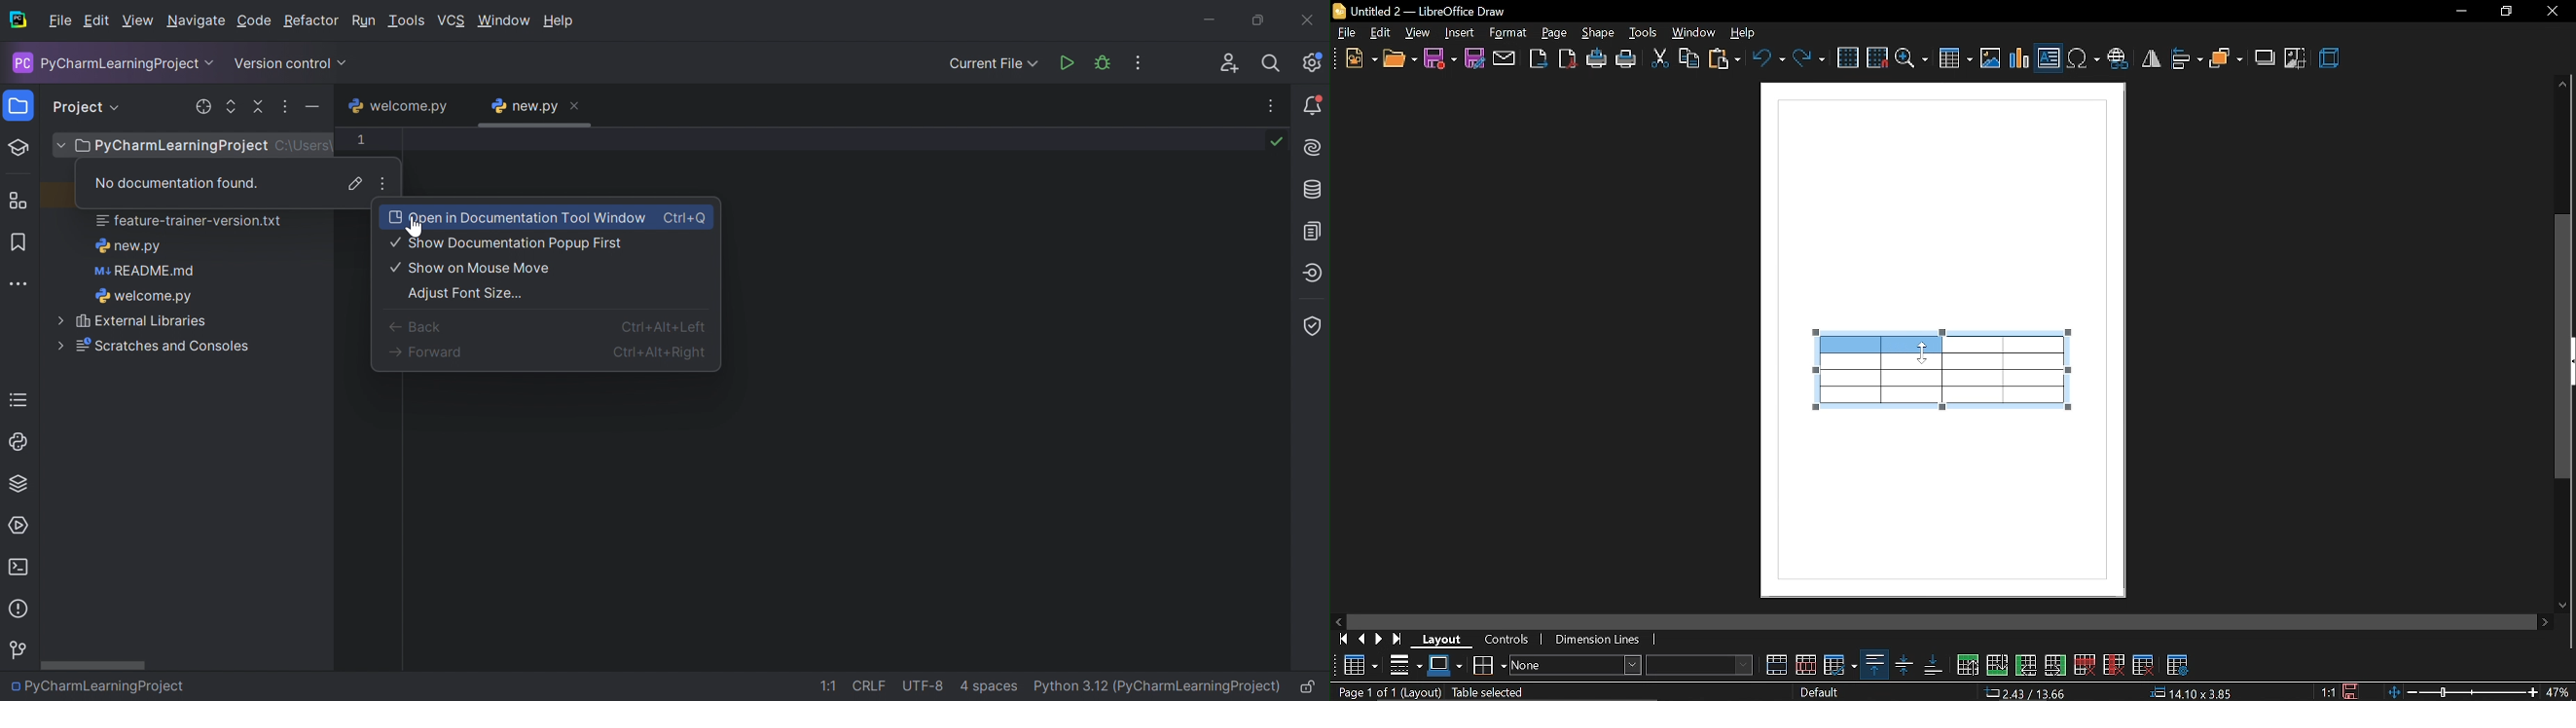  I want to click on attach, so click(1505, 58).